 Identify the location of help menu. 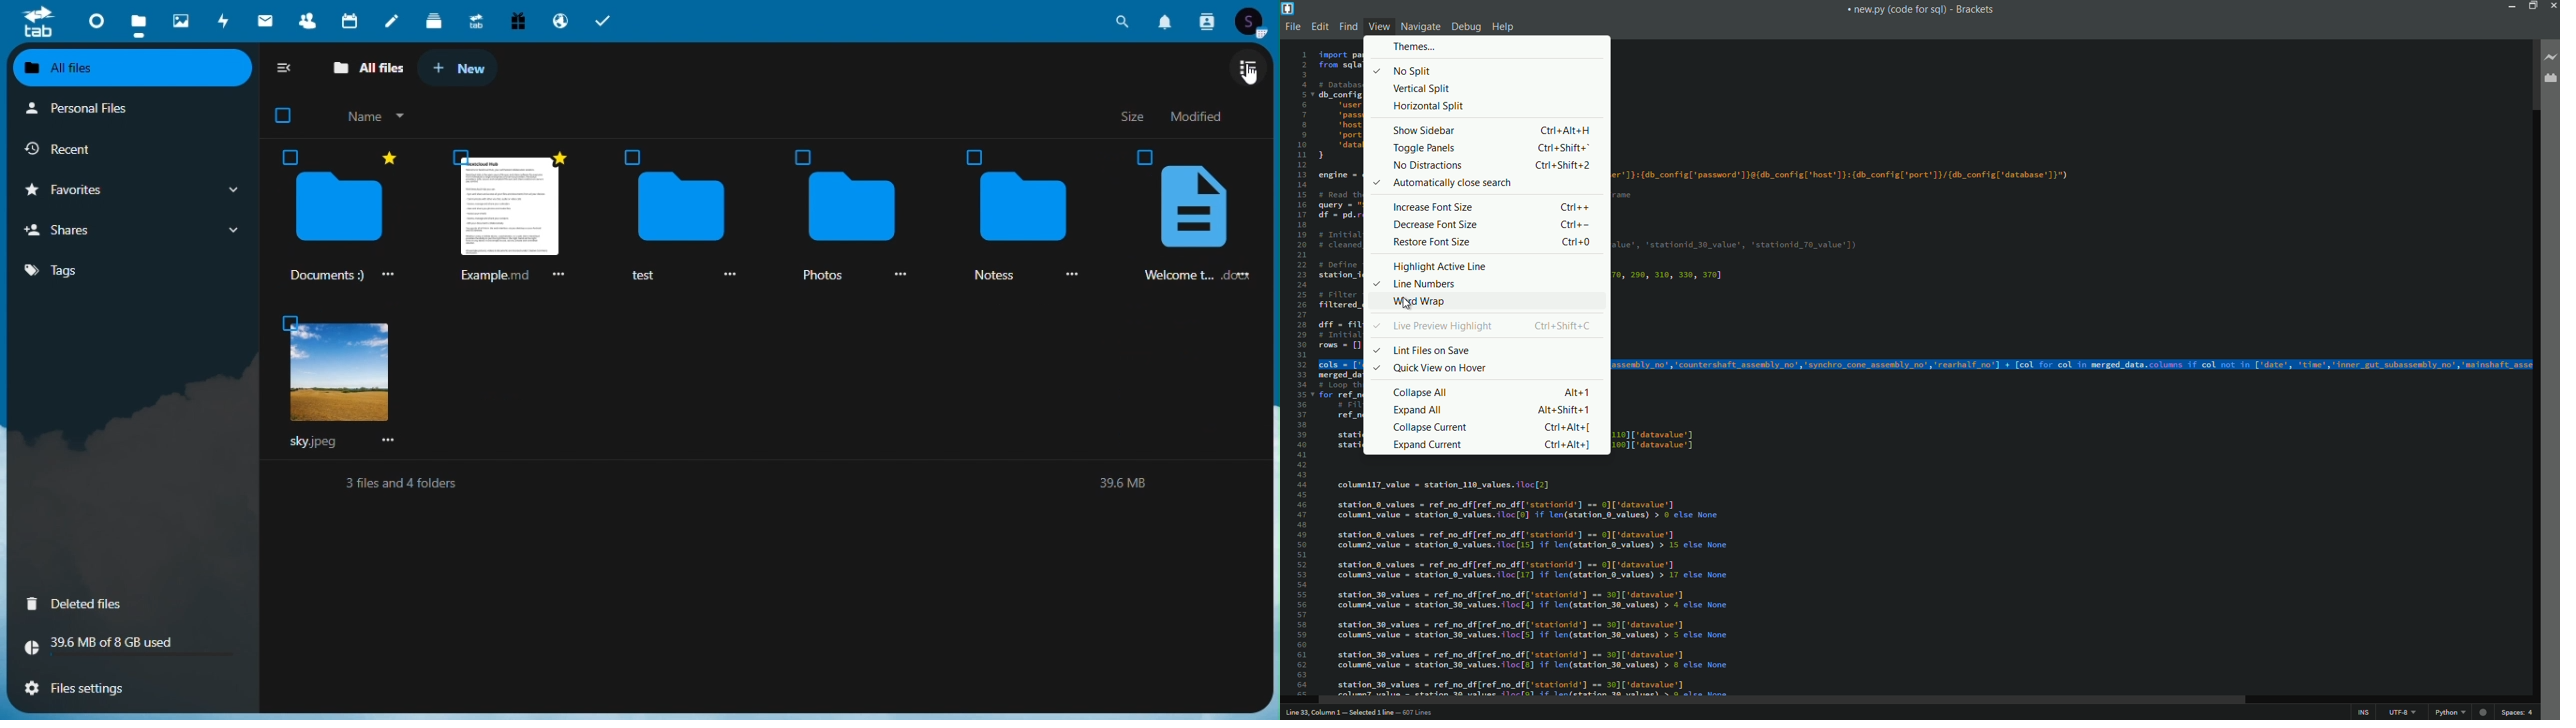
(1505, 28).